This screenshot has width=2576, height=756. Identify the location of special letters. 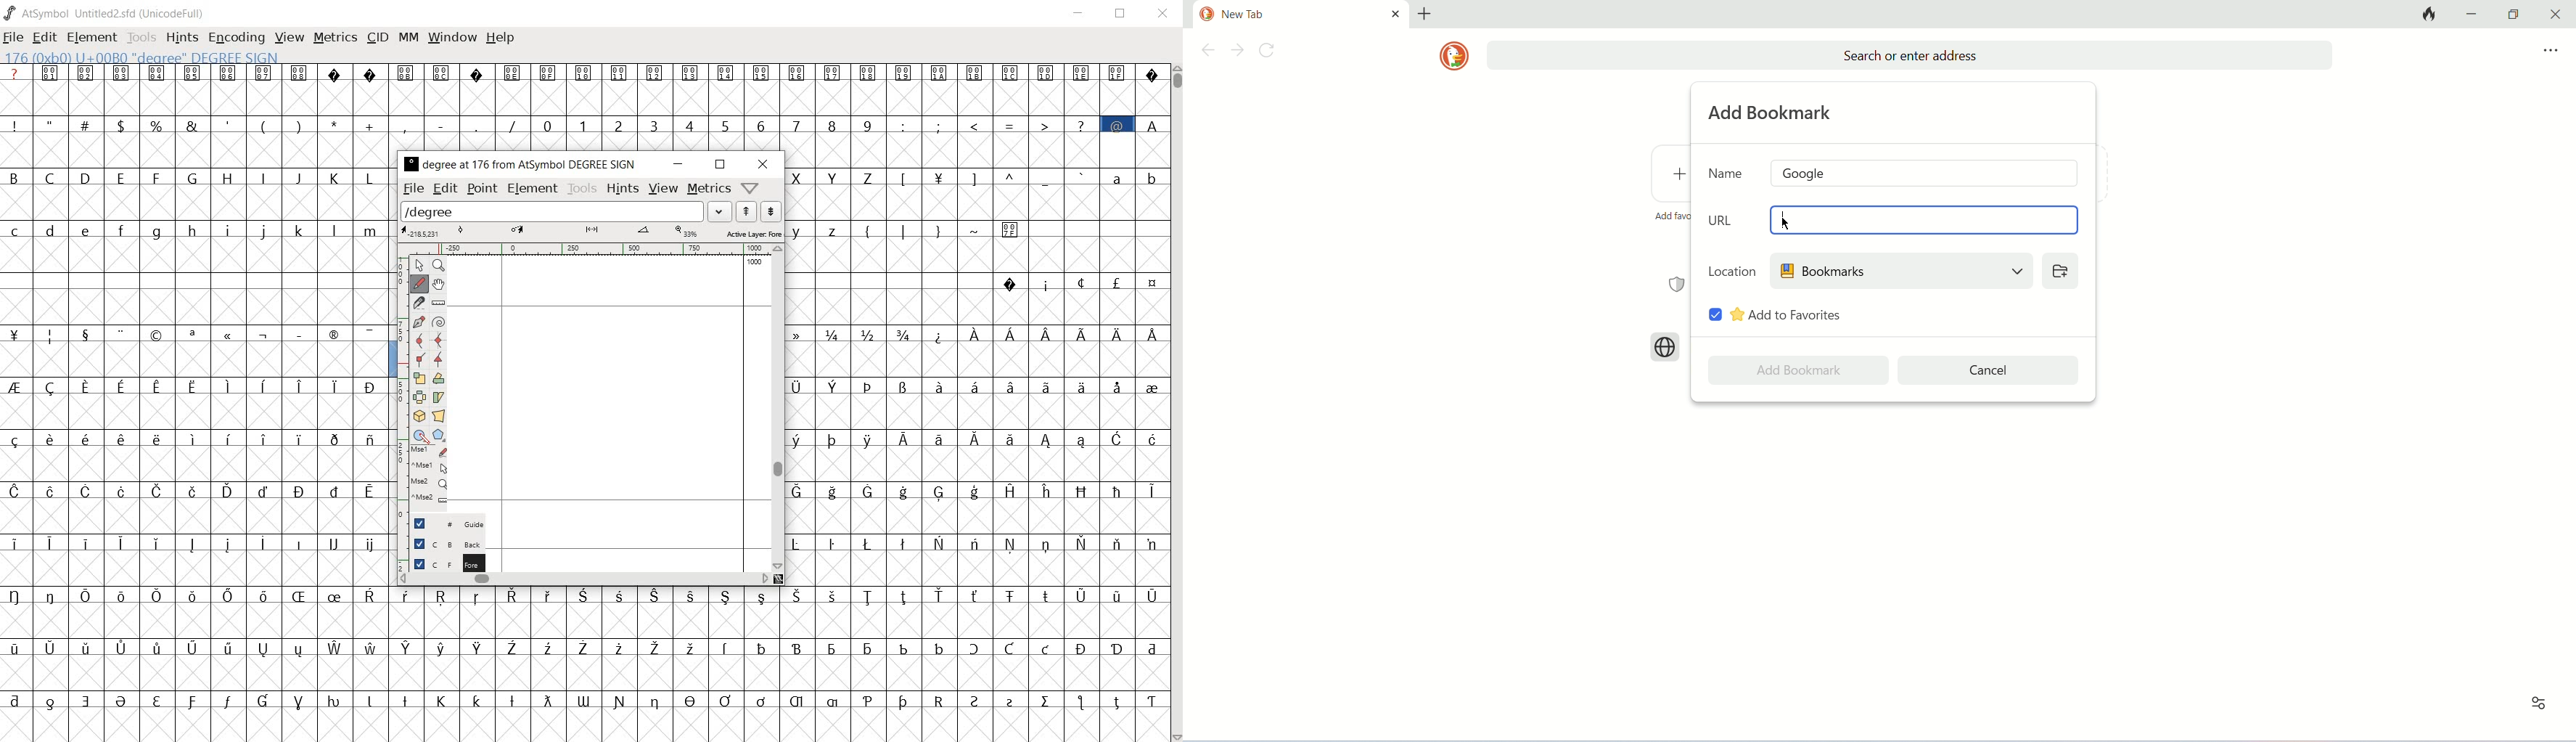
(199, 541).